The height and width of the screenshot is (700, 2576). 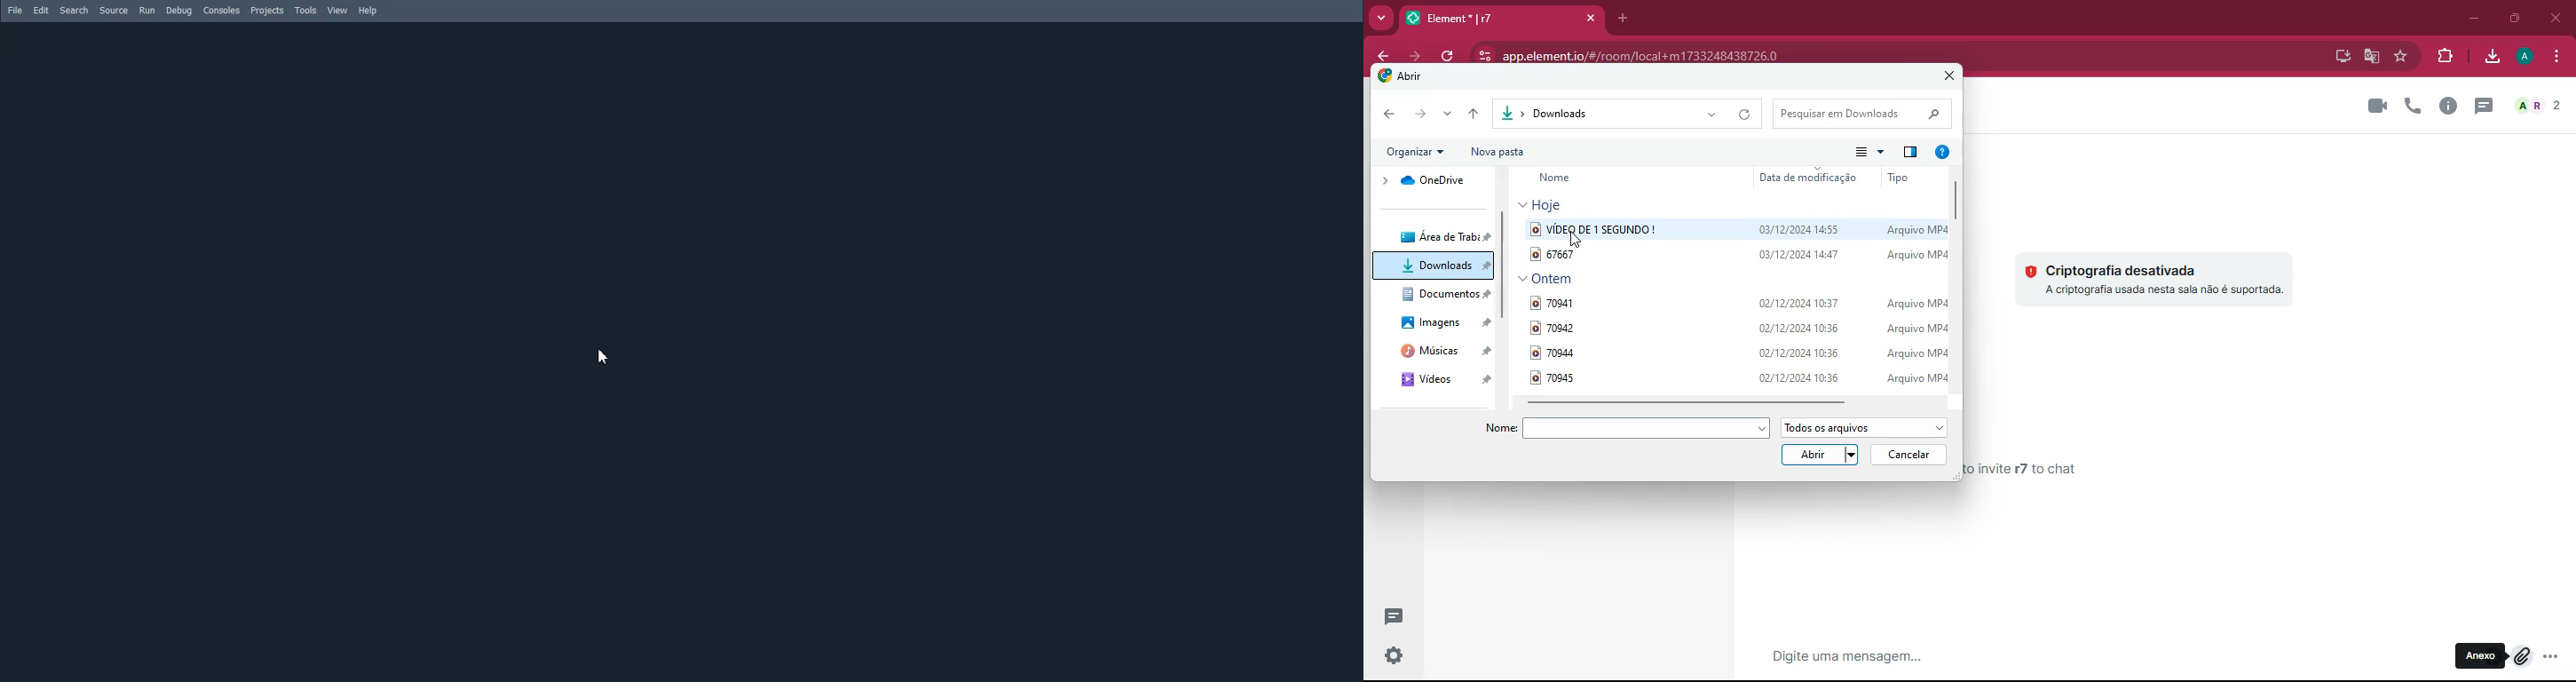 What do you see at coordinates (2518, 665) in the screenshot?
I see `cursor` at bounding box center [2518, 665].